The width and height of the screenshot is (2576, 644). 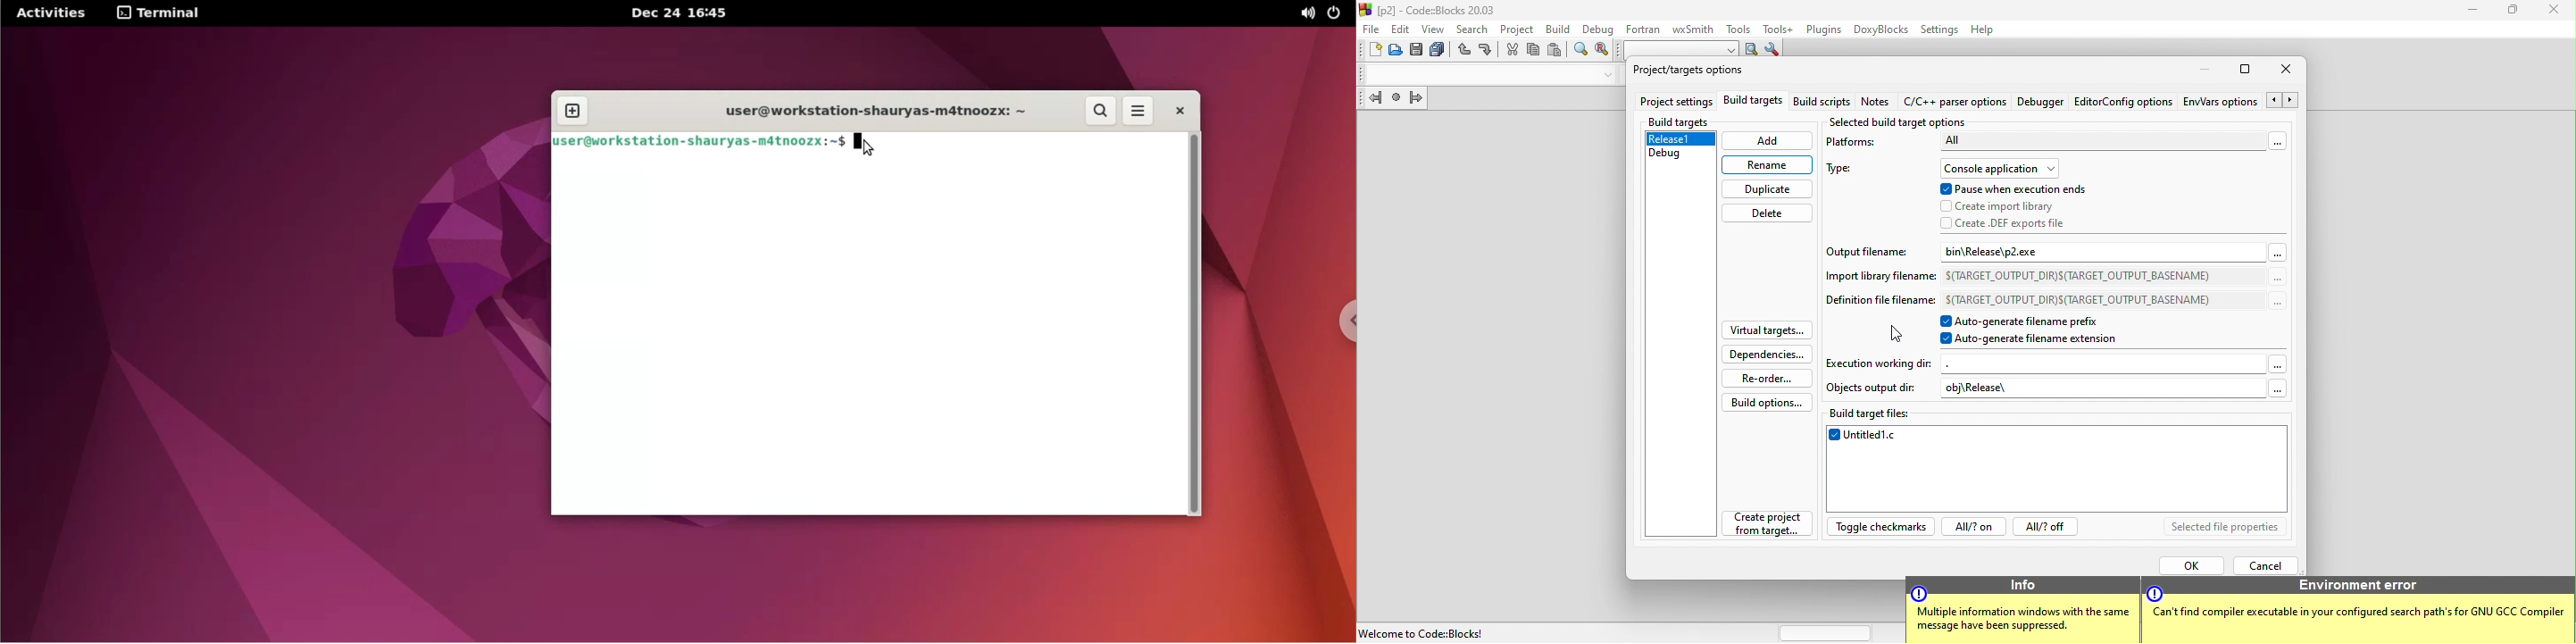 What do you see at coordinates (1957, 103) in the screenshot?
I see `c\c++ parser option` at bounding box center [1957, 103].